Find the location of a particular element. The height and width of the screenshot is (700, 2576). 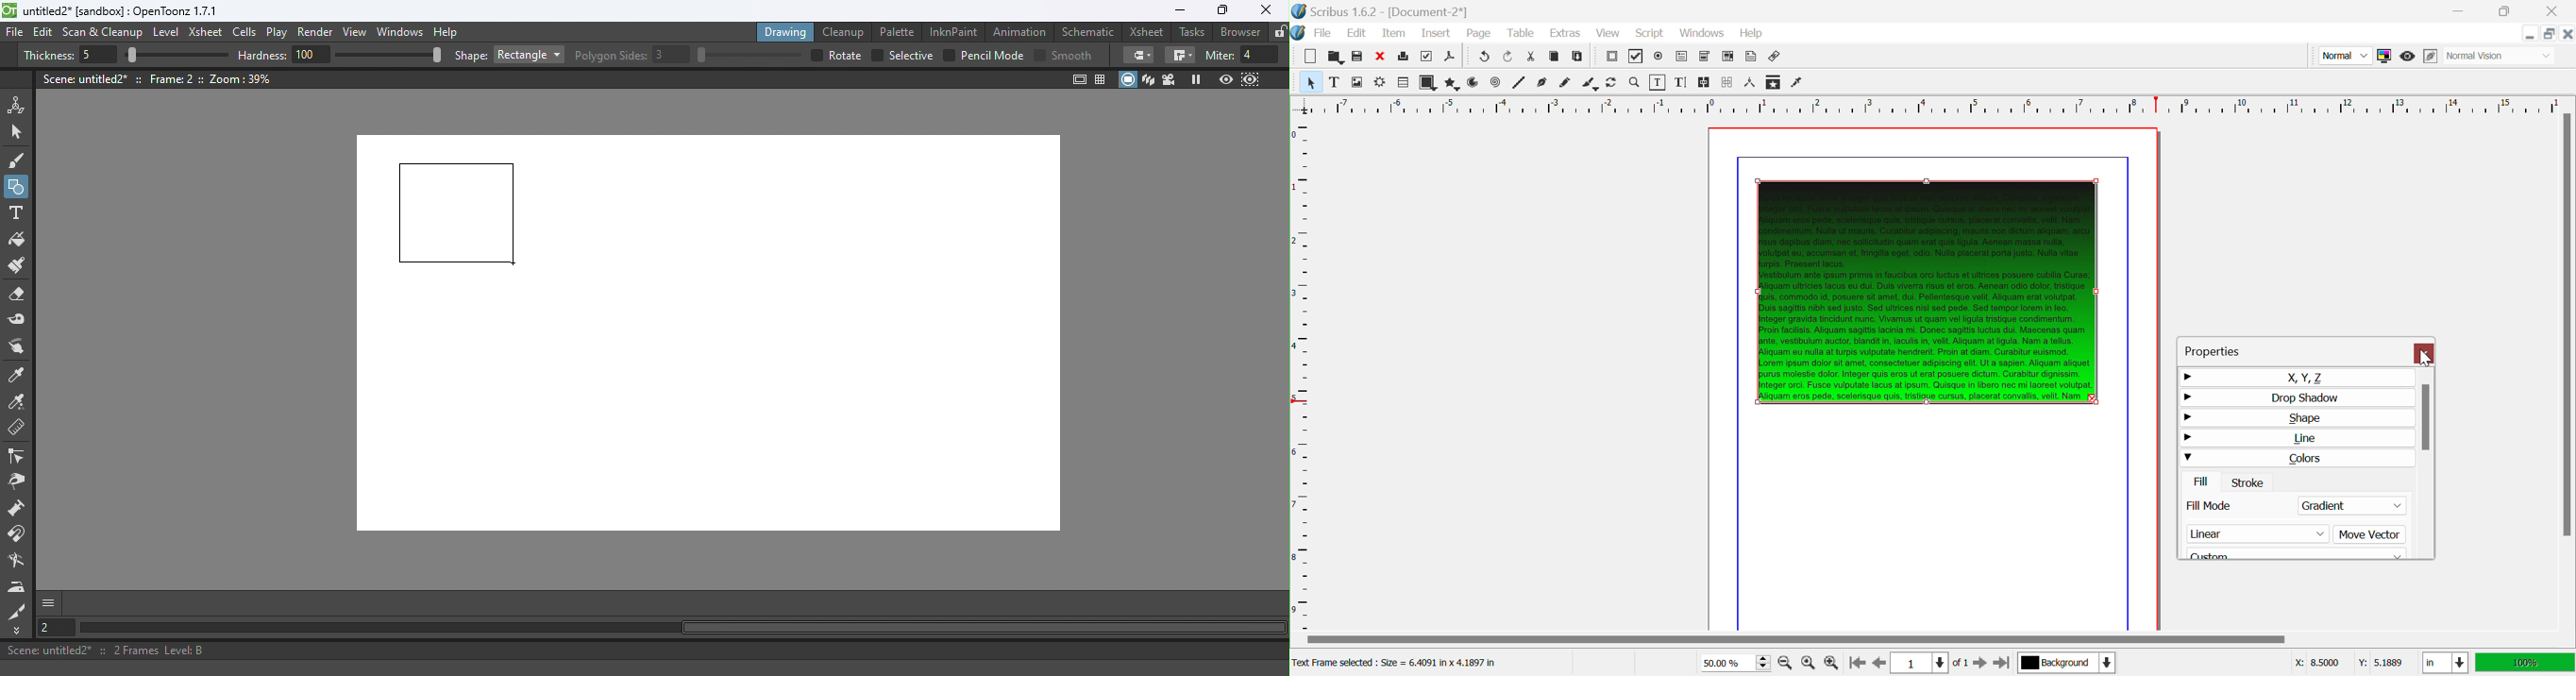

New is located at coordinates (1311, 56).